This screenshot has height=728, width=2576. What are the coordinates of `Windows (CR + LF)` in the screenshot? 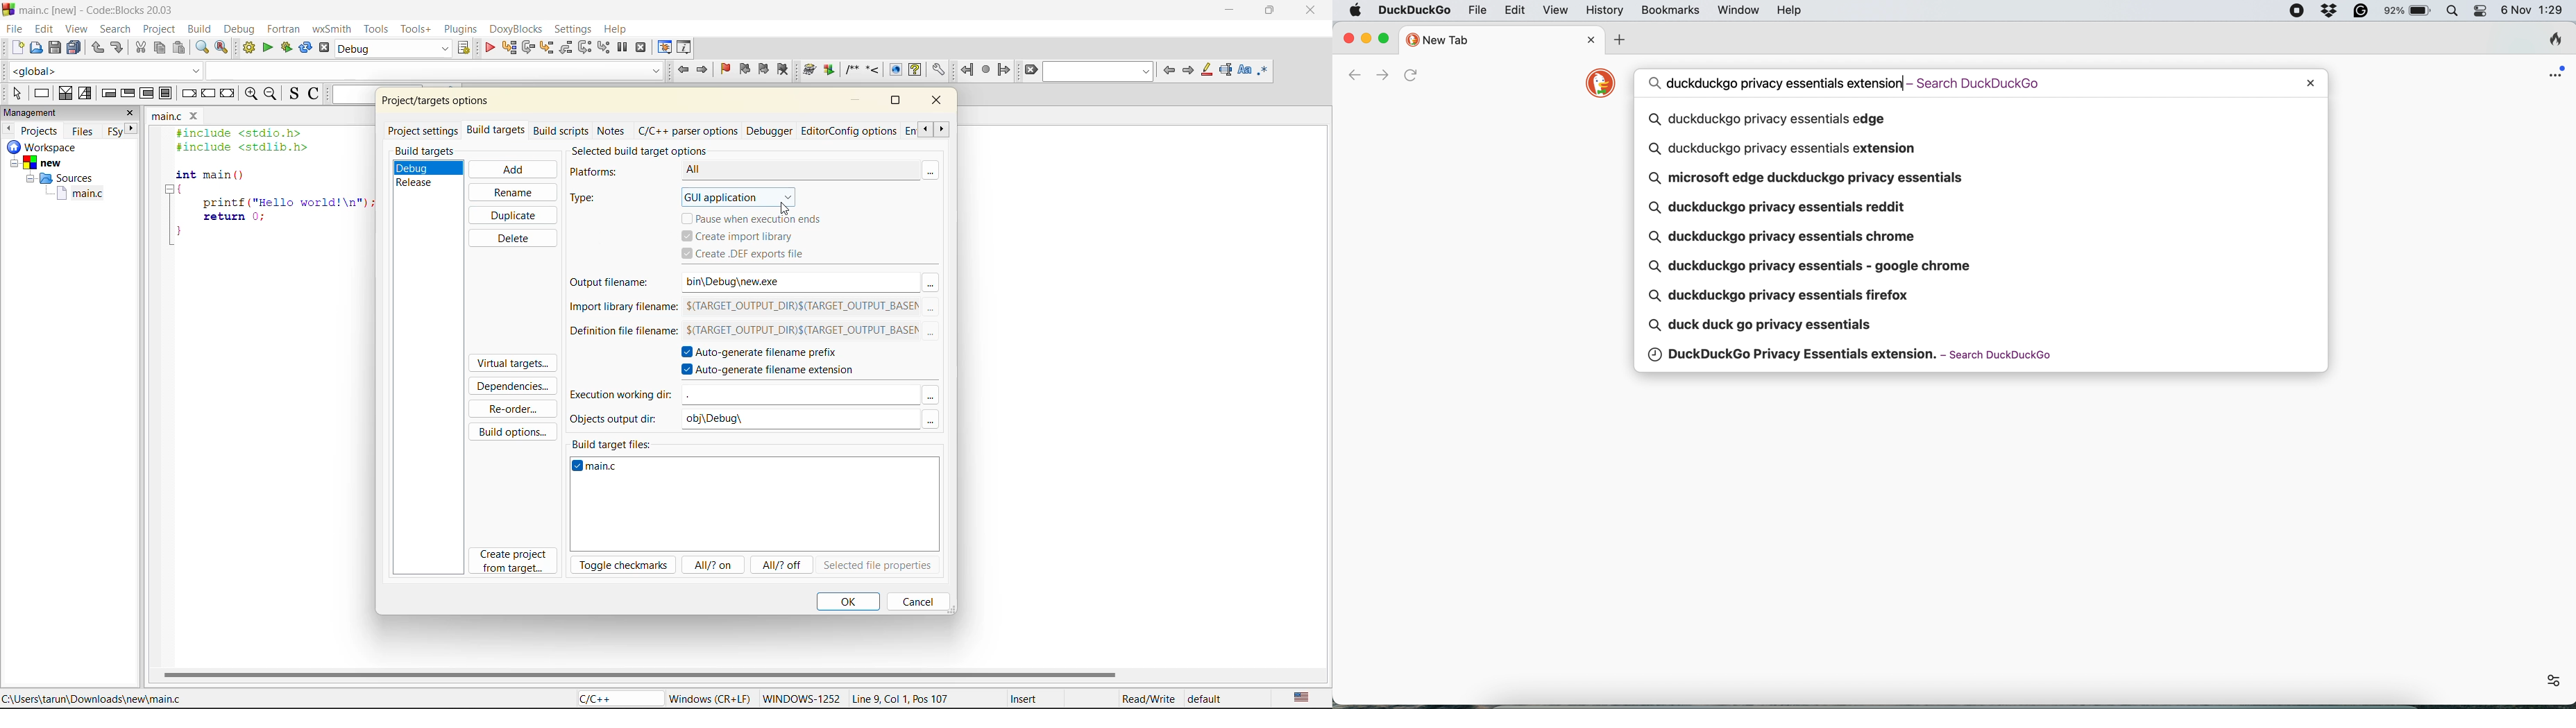 It's located at (711, 698).